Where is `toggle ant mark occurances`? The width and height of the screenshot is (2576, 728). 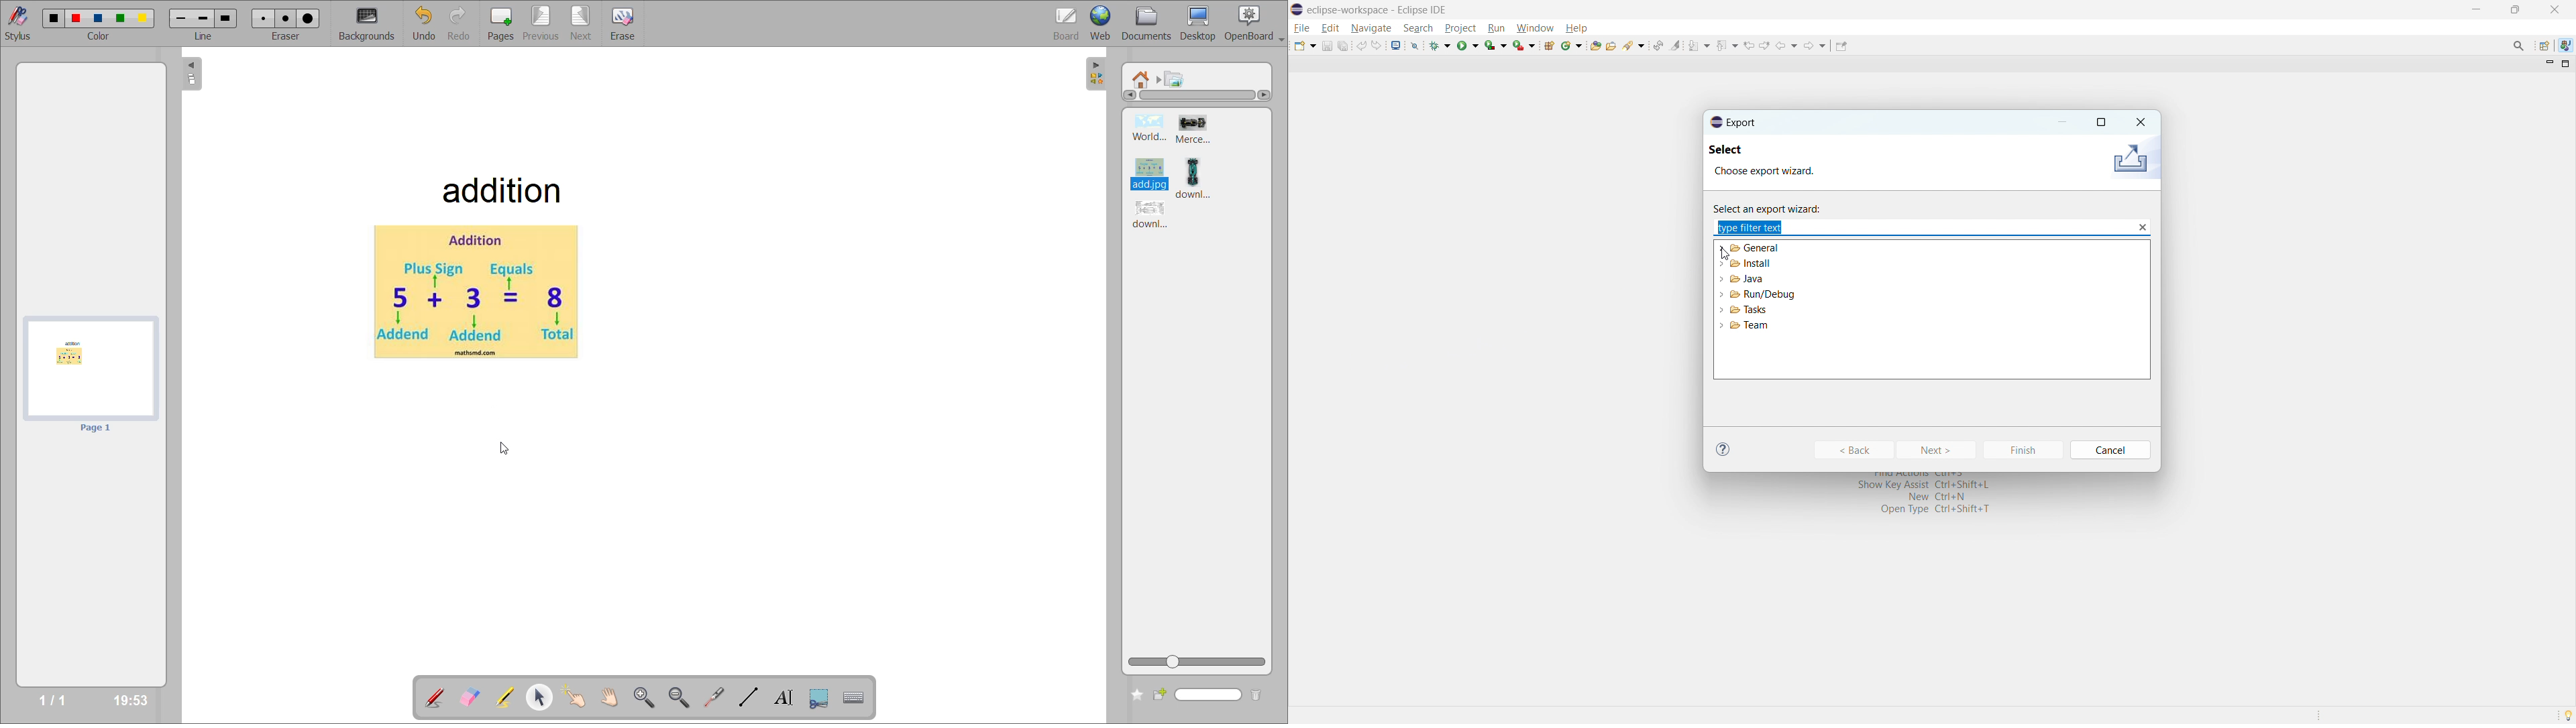 toggle ant mark occurances is located at coordinates (1676, 45).